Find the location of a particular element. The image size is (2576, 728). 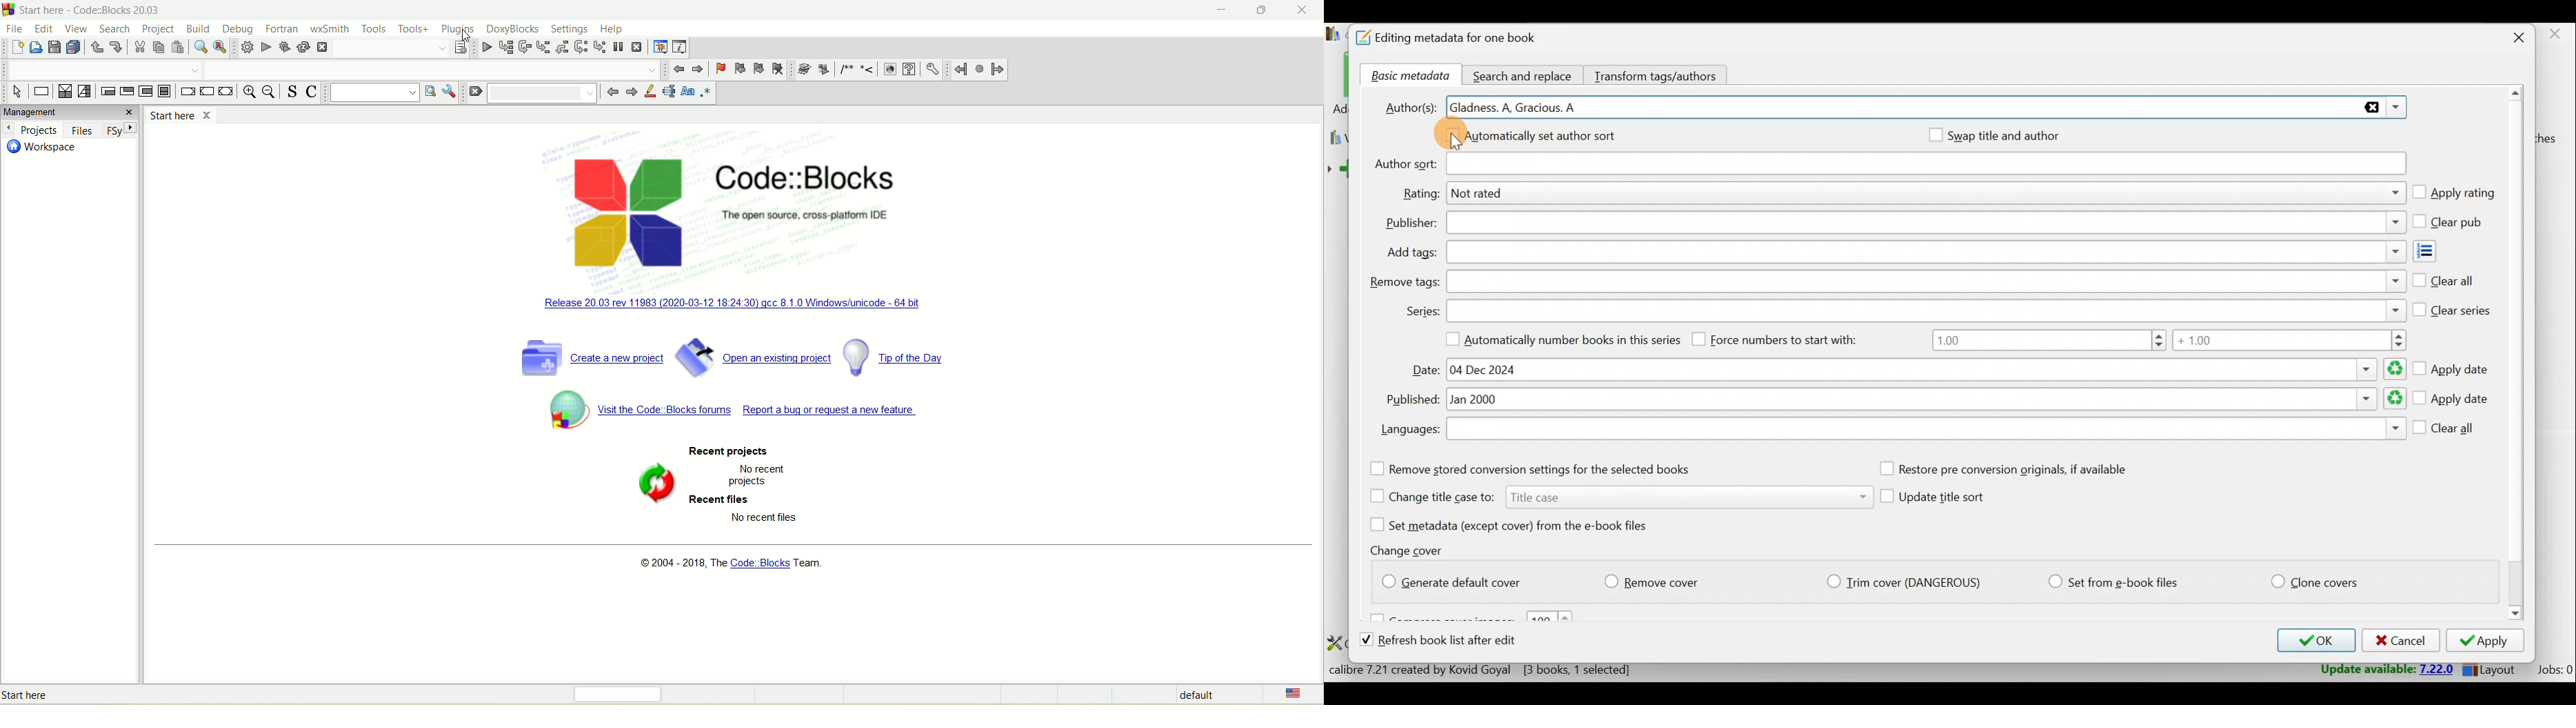

Jobs is located at coordinates (2554, 669).